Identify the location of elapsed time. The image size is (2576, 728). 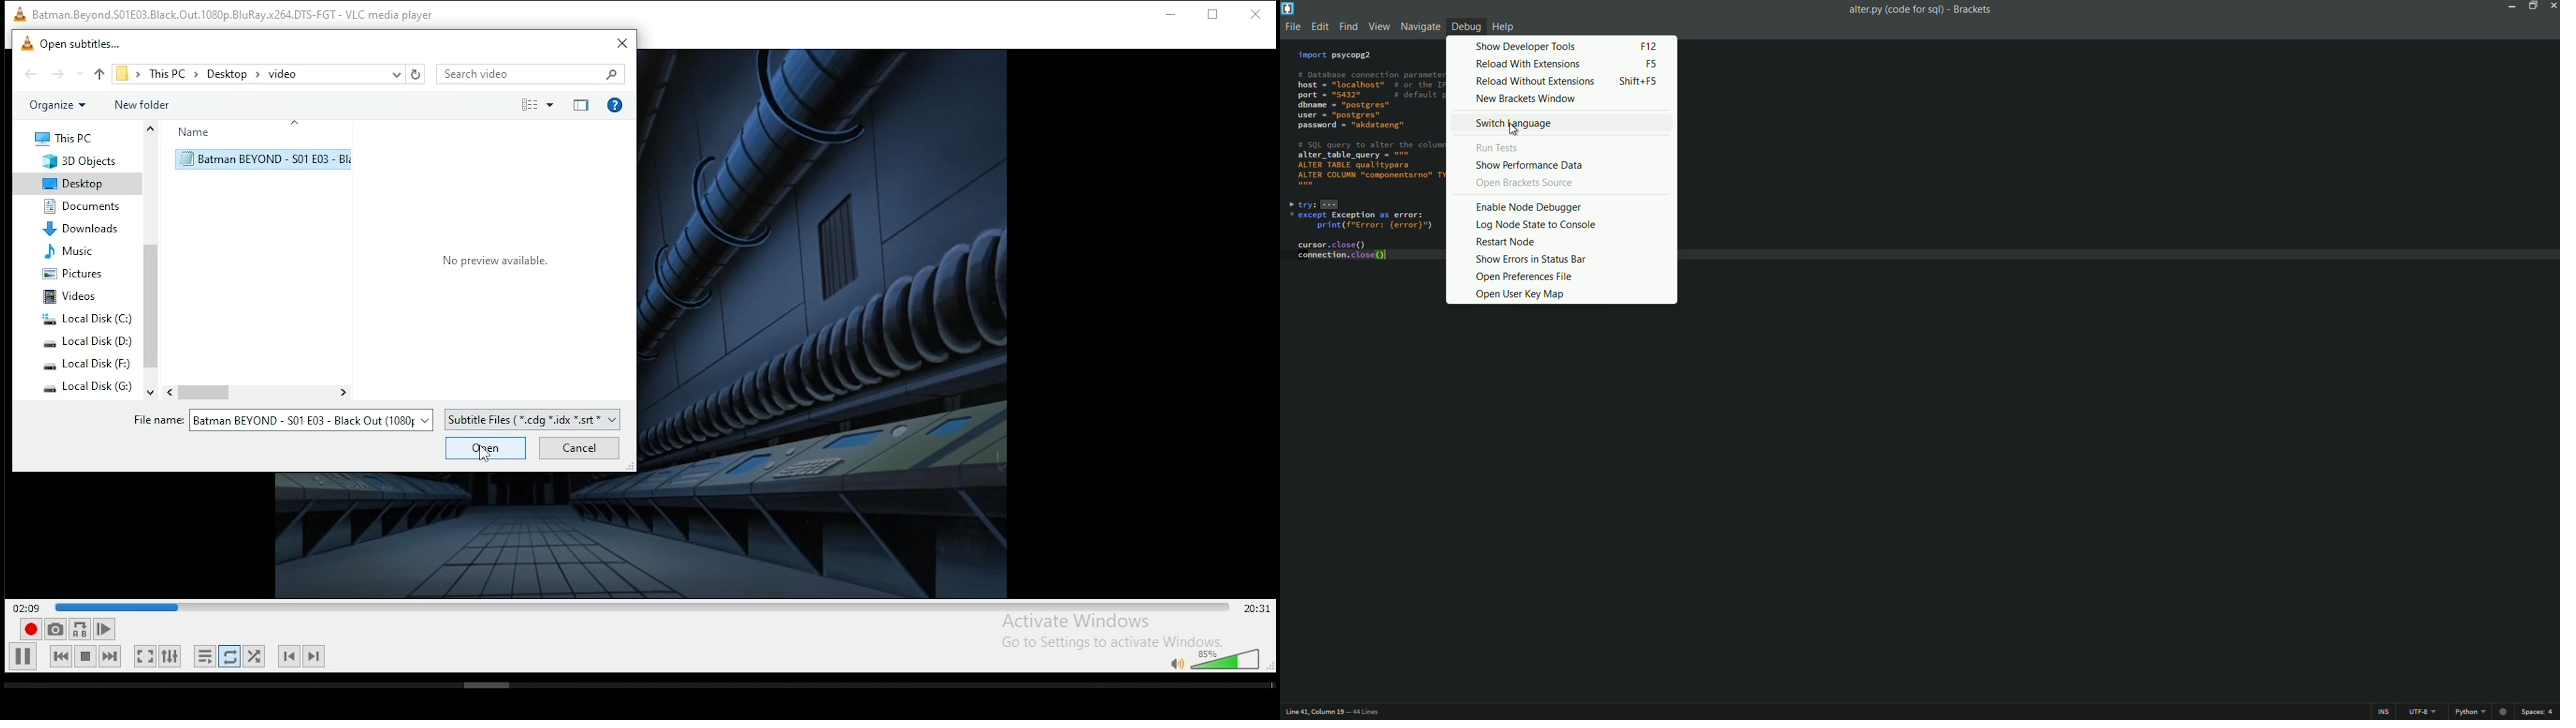
(26, 606).